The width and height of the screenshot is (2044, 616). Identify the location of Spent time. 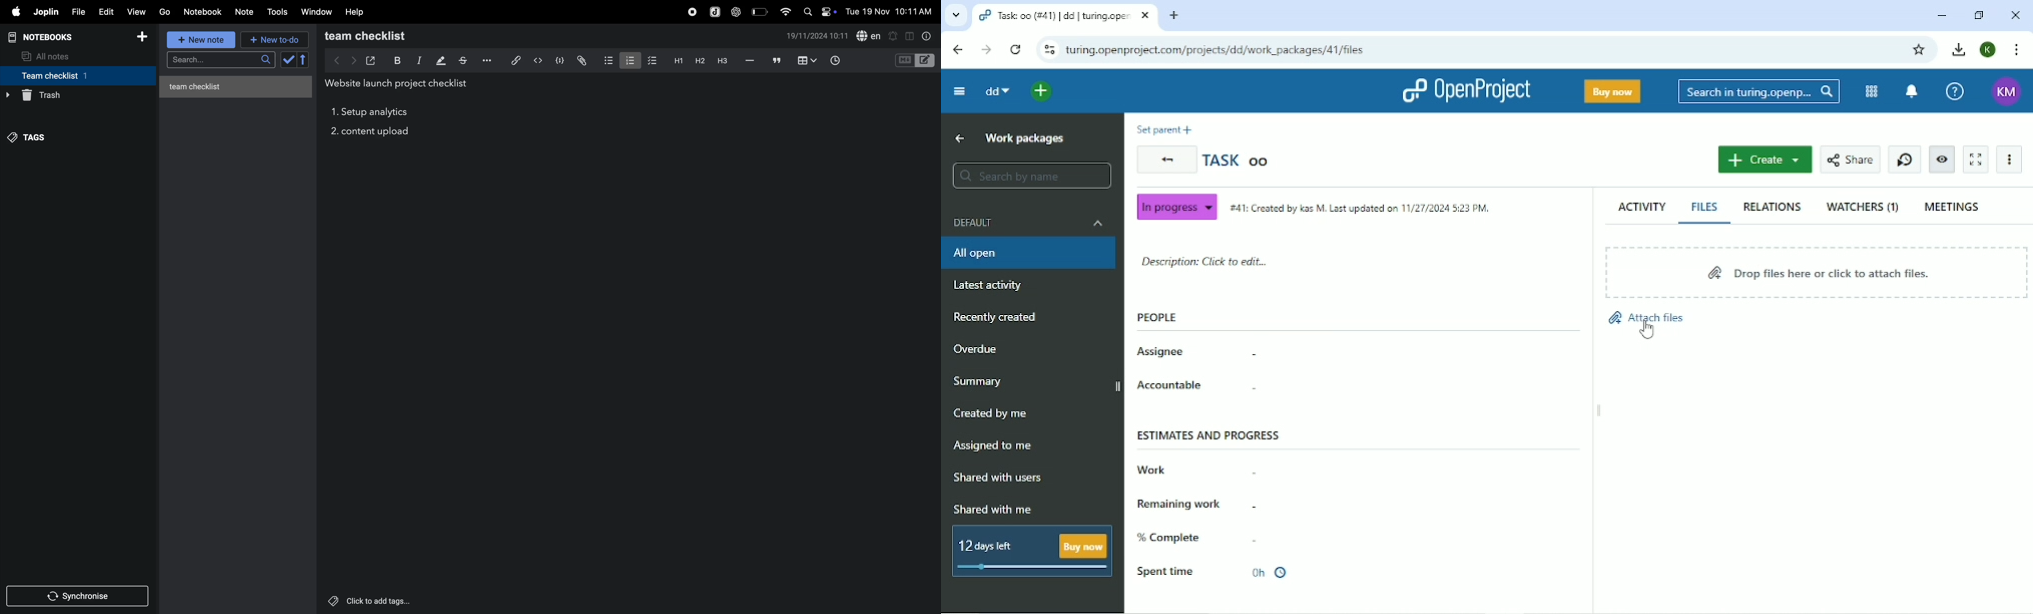
(1166, 572).